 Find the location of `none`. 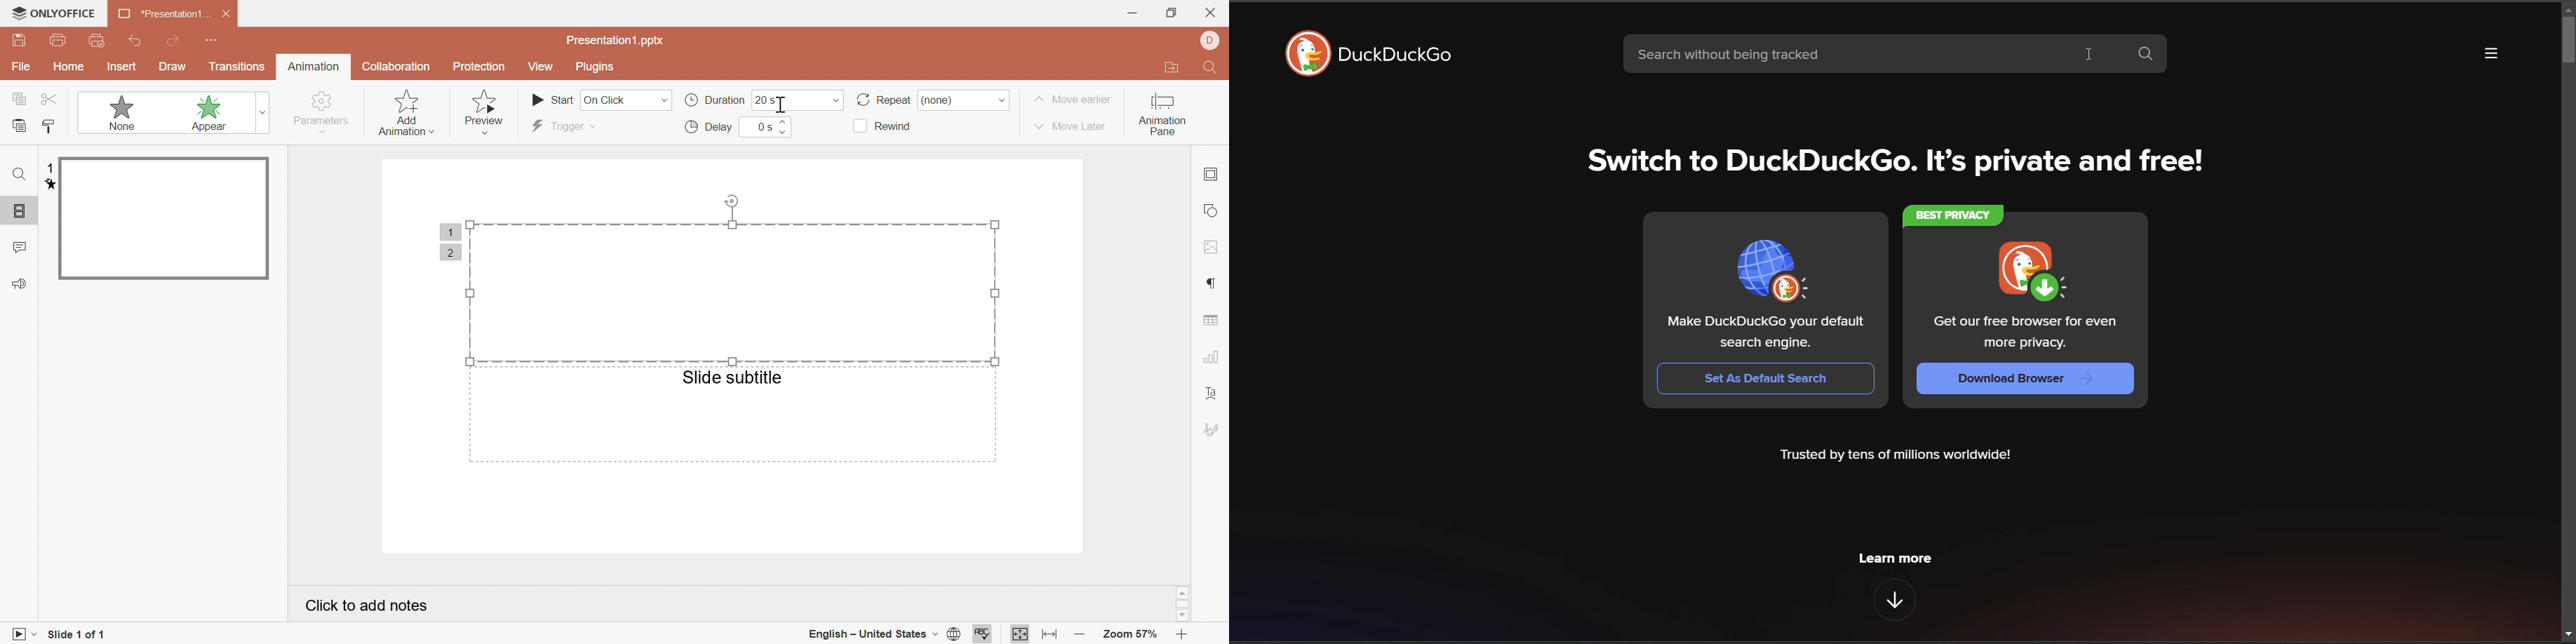

none is located at coordinates (947, 99).